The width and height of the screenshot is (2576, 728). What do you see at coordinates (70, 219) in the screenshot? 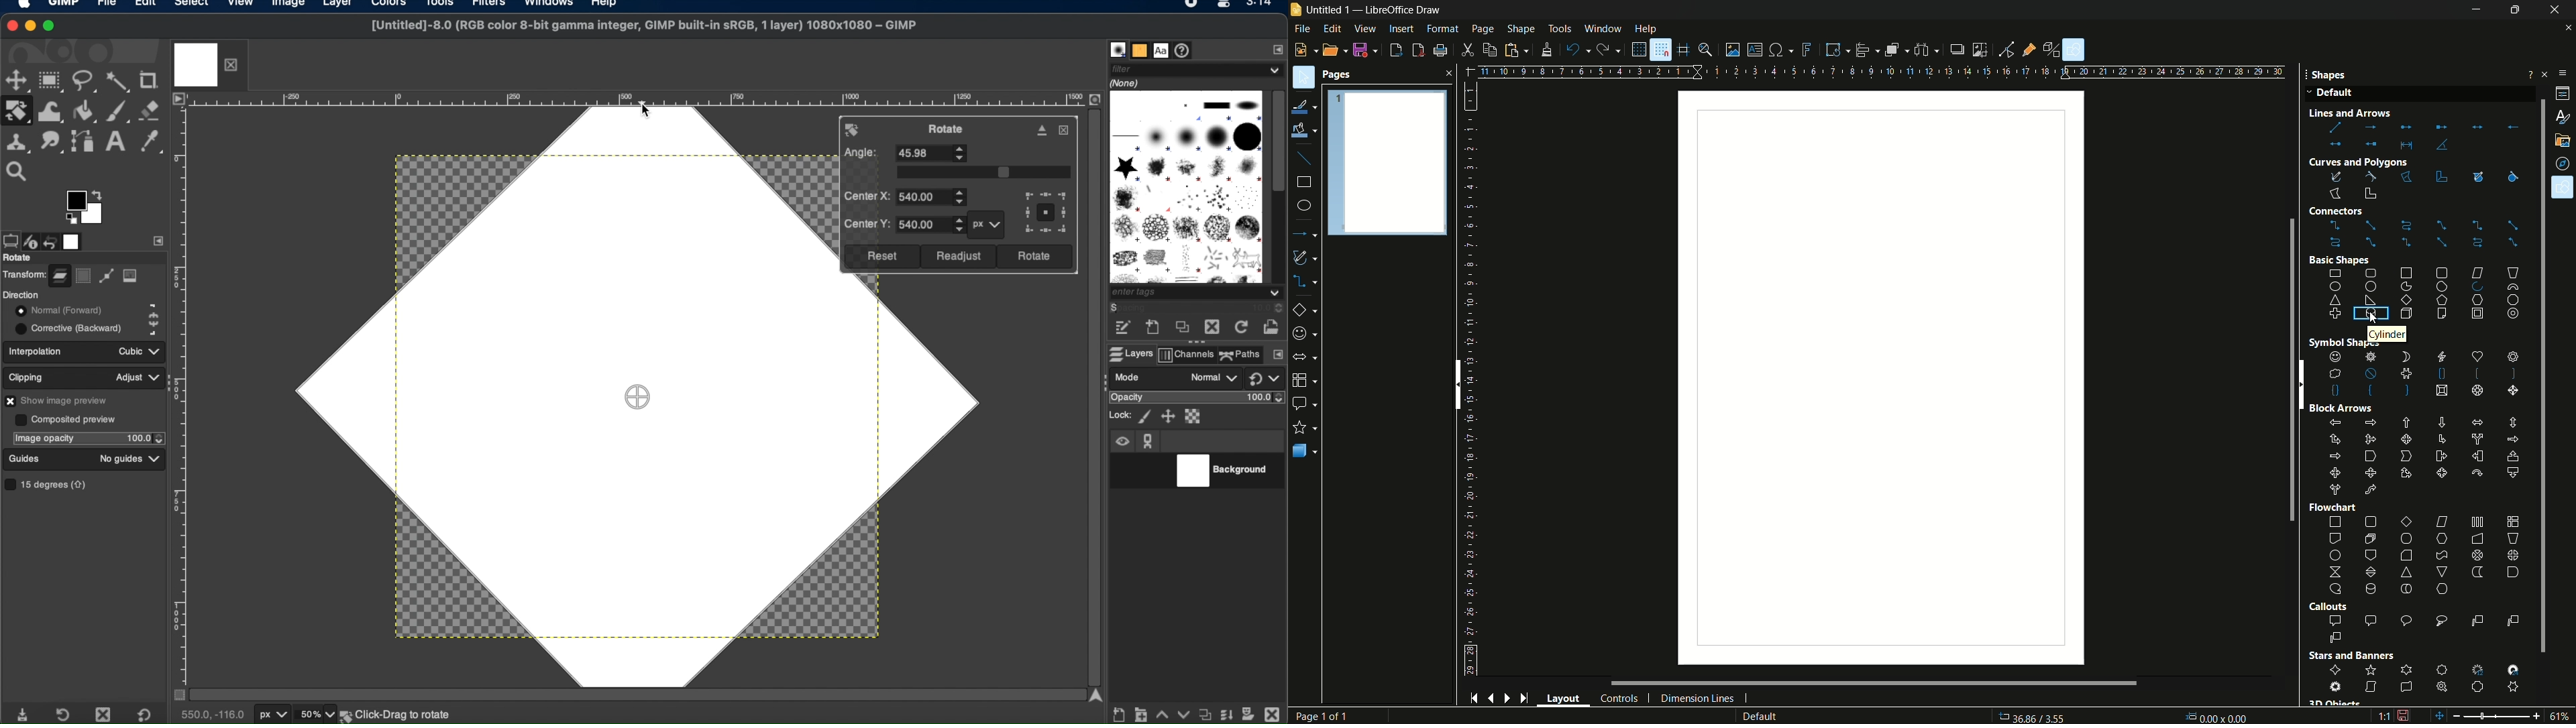
I see `preview` at bounding box center [70, 219].